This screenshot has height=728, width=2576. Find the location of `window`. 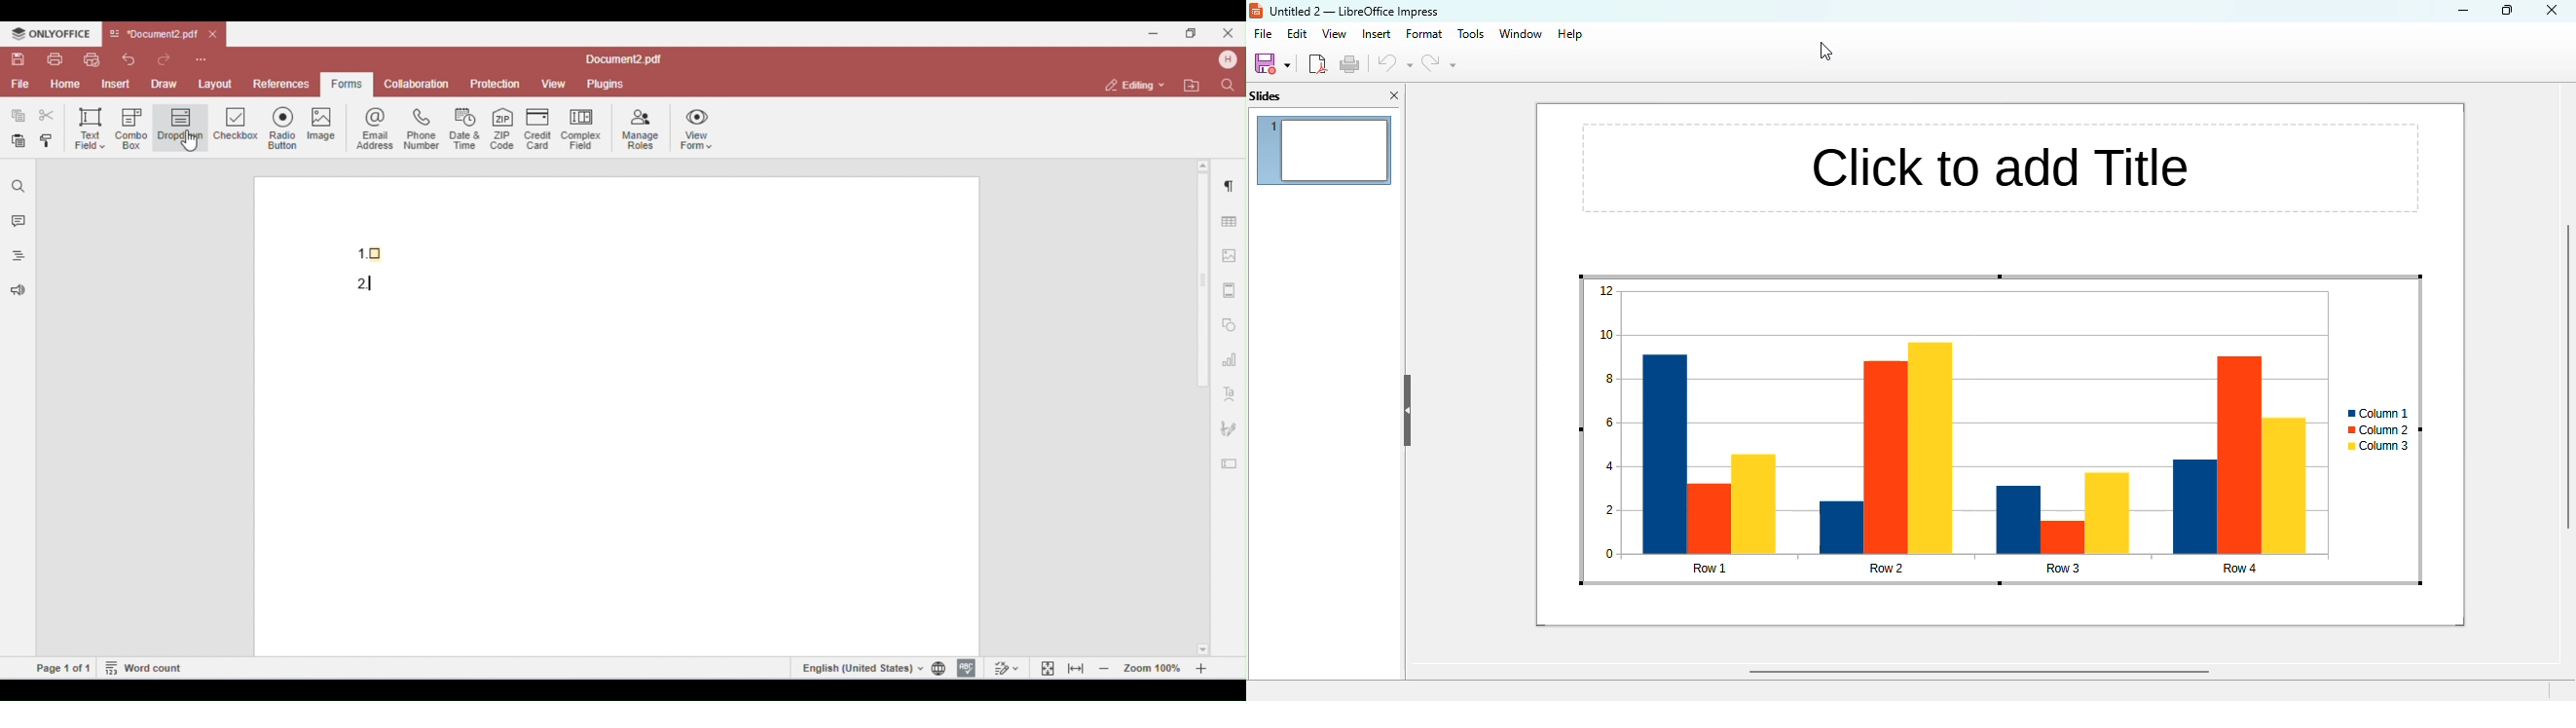

window is located at coordinates (1525, 34).